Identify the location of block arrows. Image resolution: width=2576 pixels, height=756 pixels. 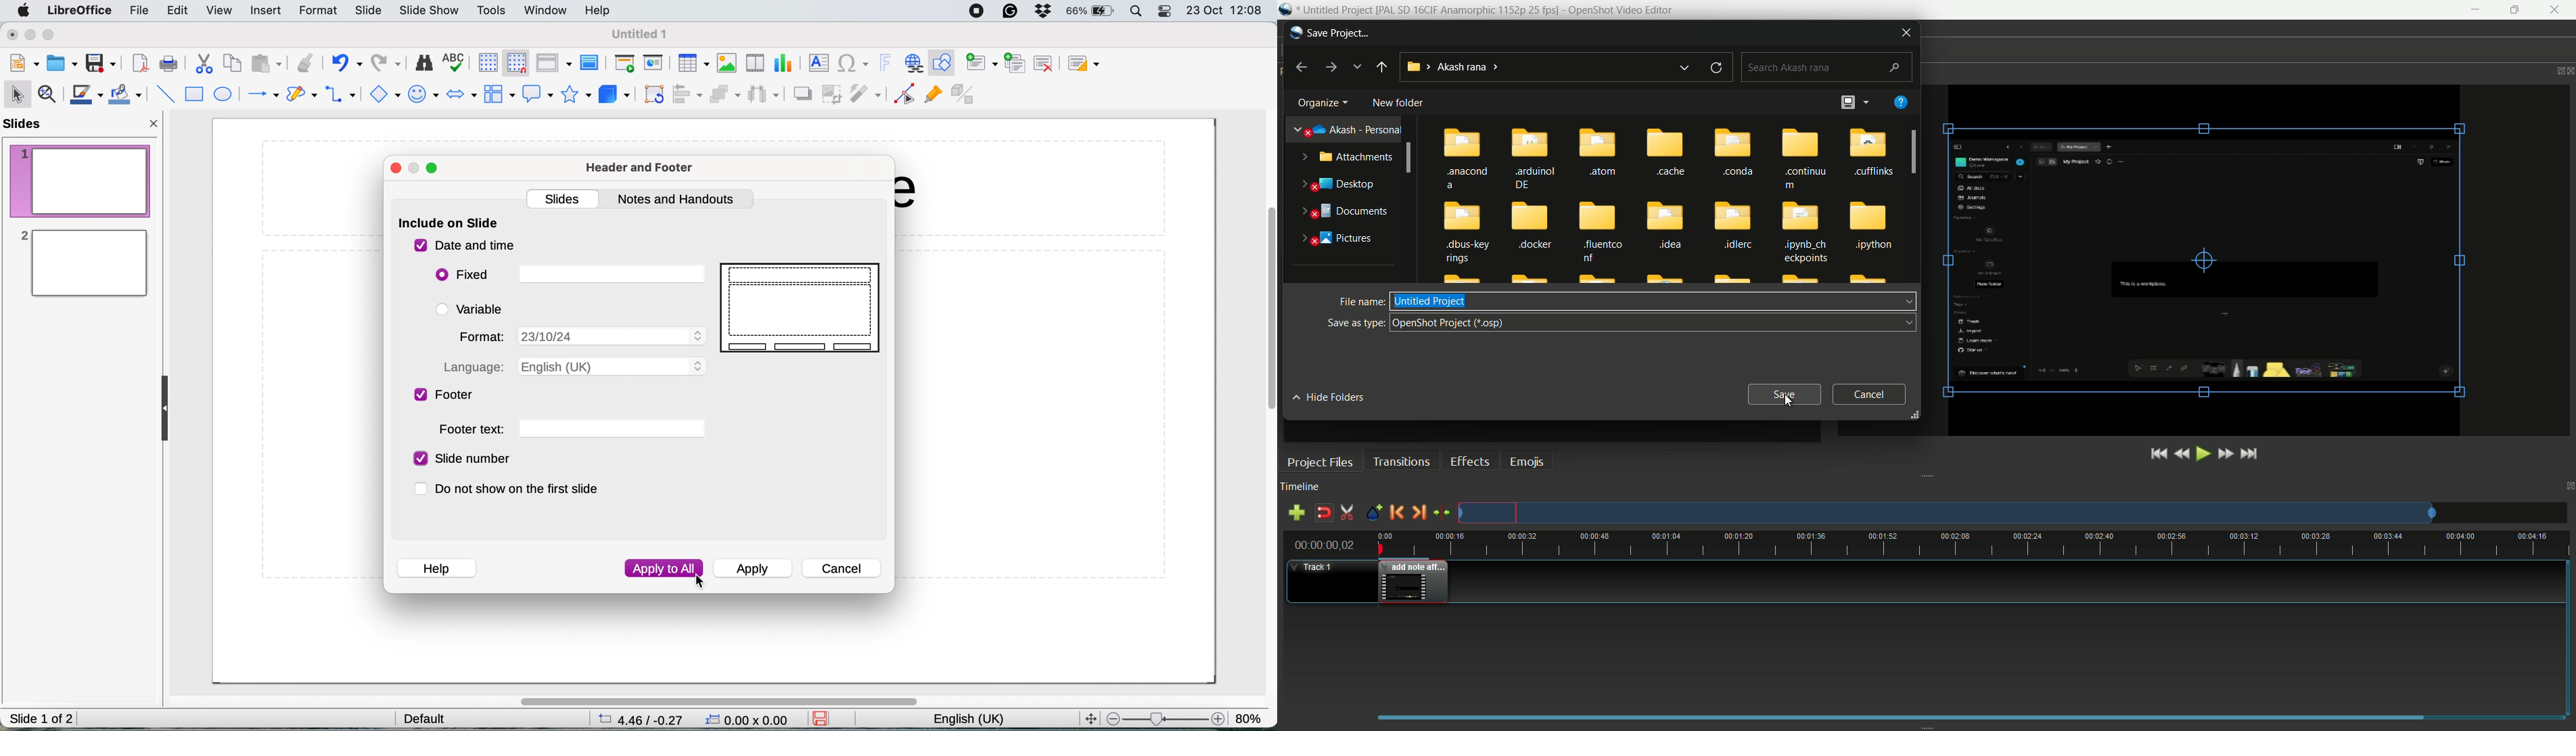
(462, 96).